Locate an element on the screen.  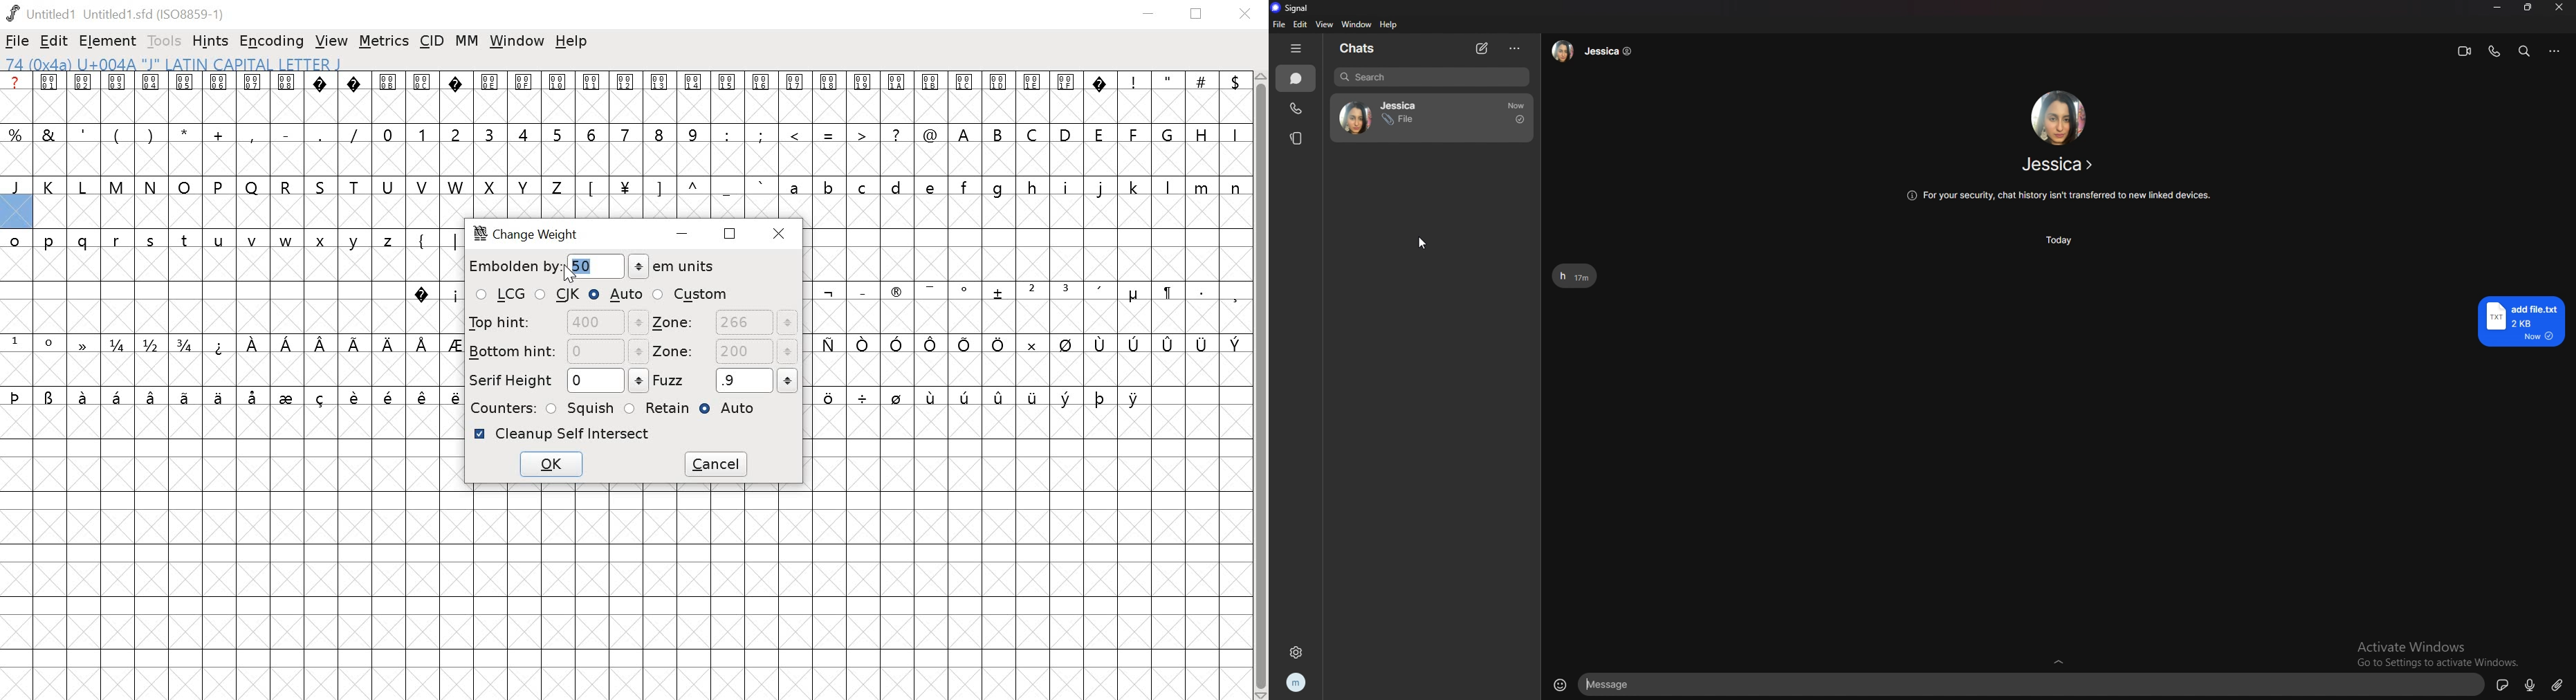
selected glyph slot is located at coordinates (16, 212).